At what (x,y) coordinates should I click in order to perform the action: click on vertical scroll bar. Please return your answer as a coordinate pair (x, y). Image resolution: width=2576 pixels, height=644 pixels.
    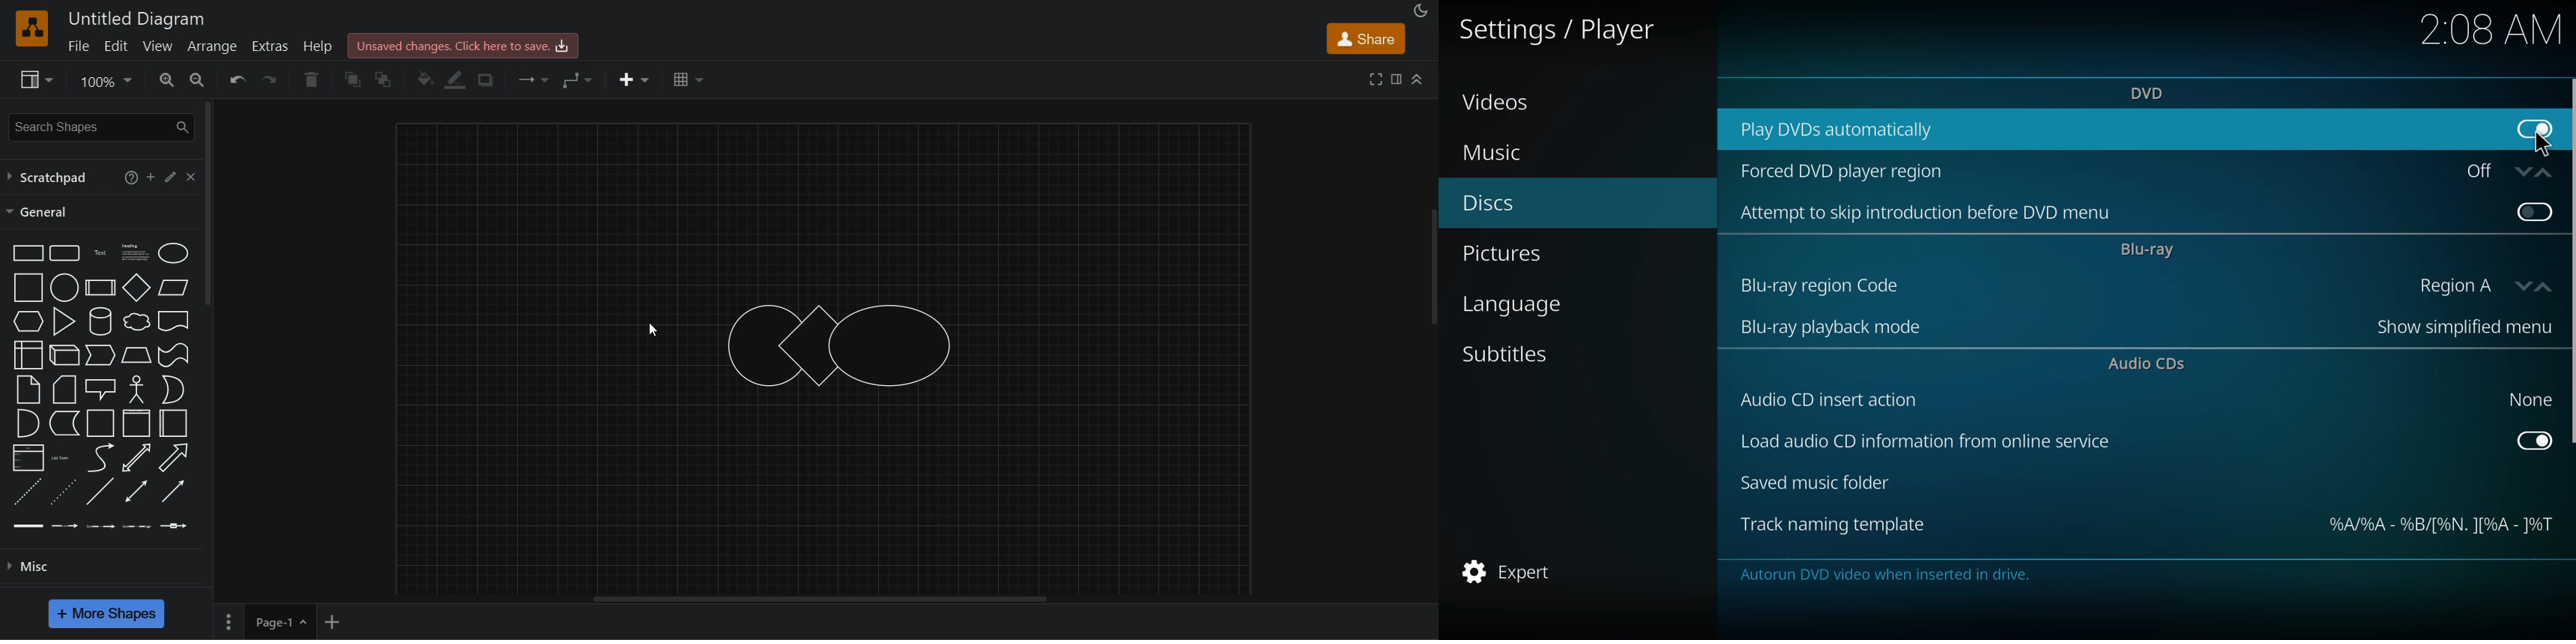
    Looking at the image, I should click on (209, 204).